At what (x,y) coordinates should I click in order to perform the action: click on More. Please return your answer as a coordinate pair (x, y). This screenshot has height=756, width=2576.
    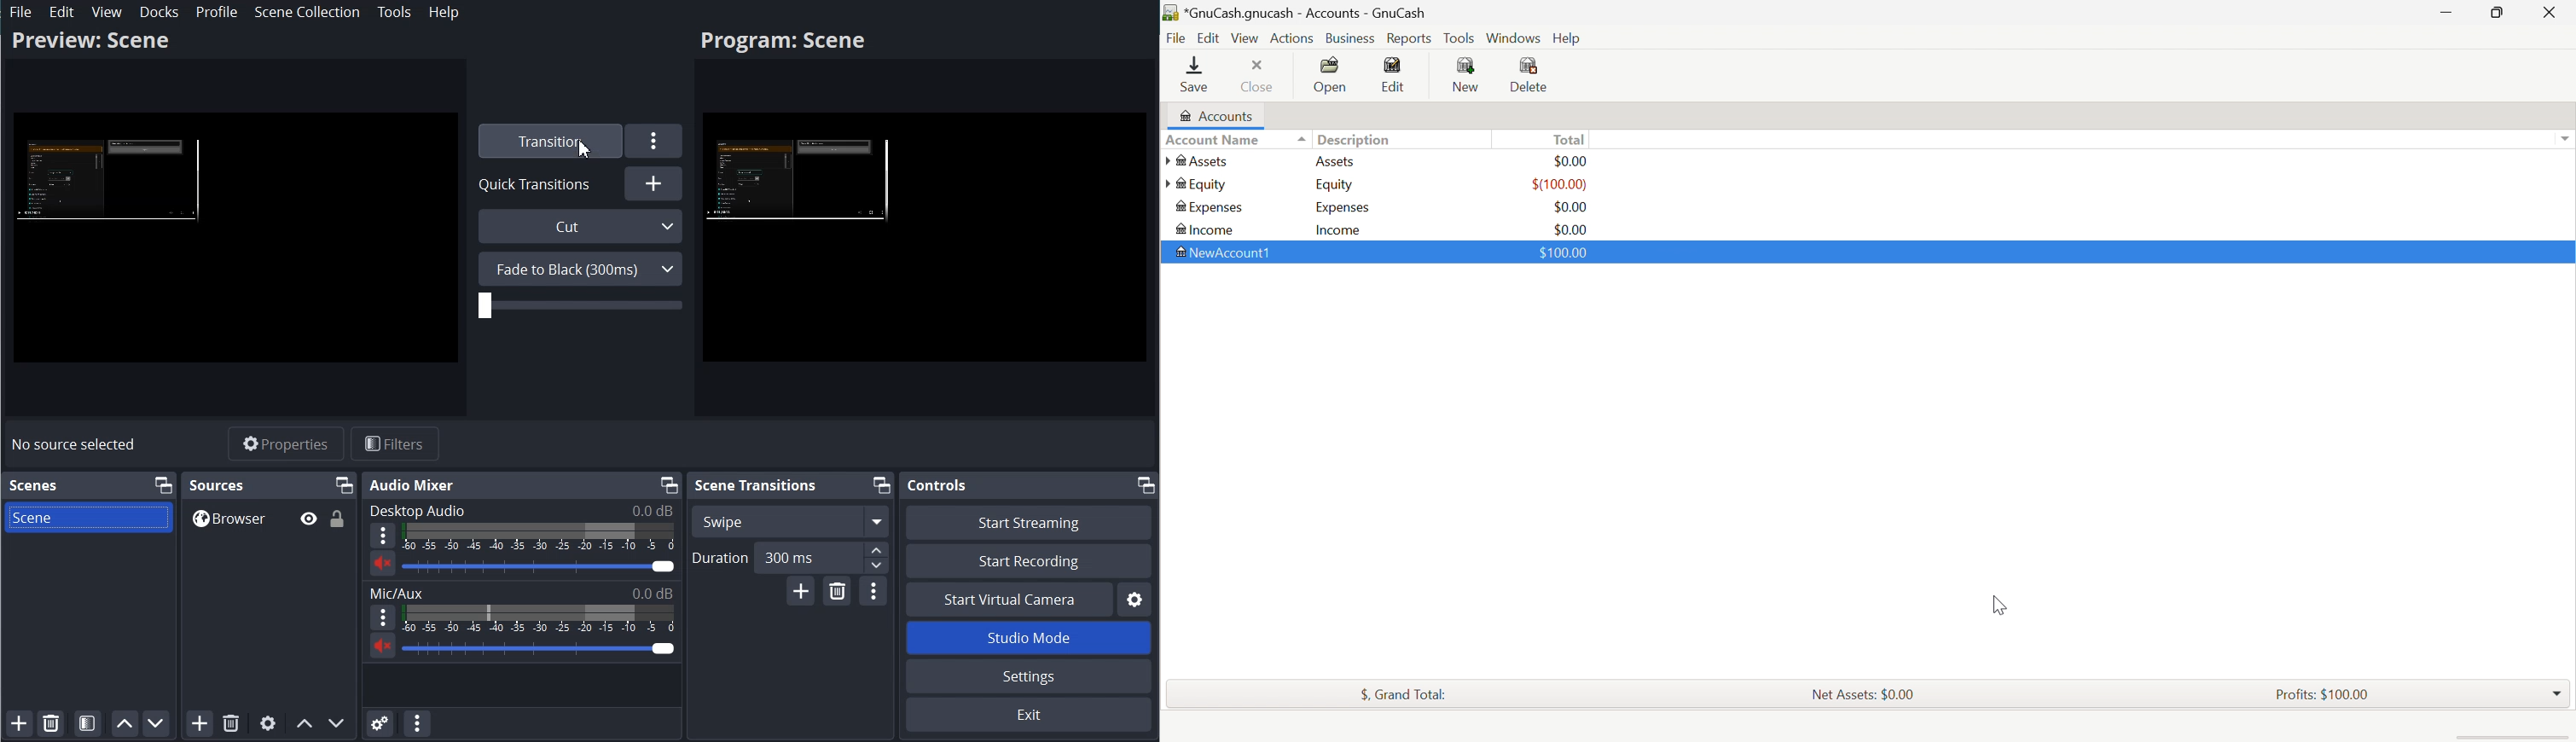
    Looking at the image, I should click on (382, 617).